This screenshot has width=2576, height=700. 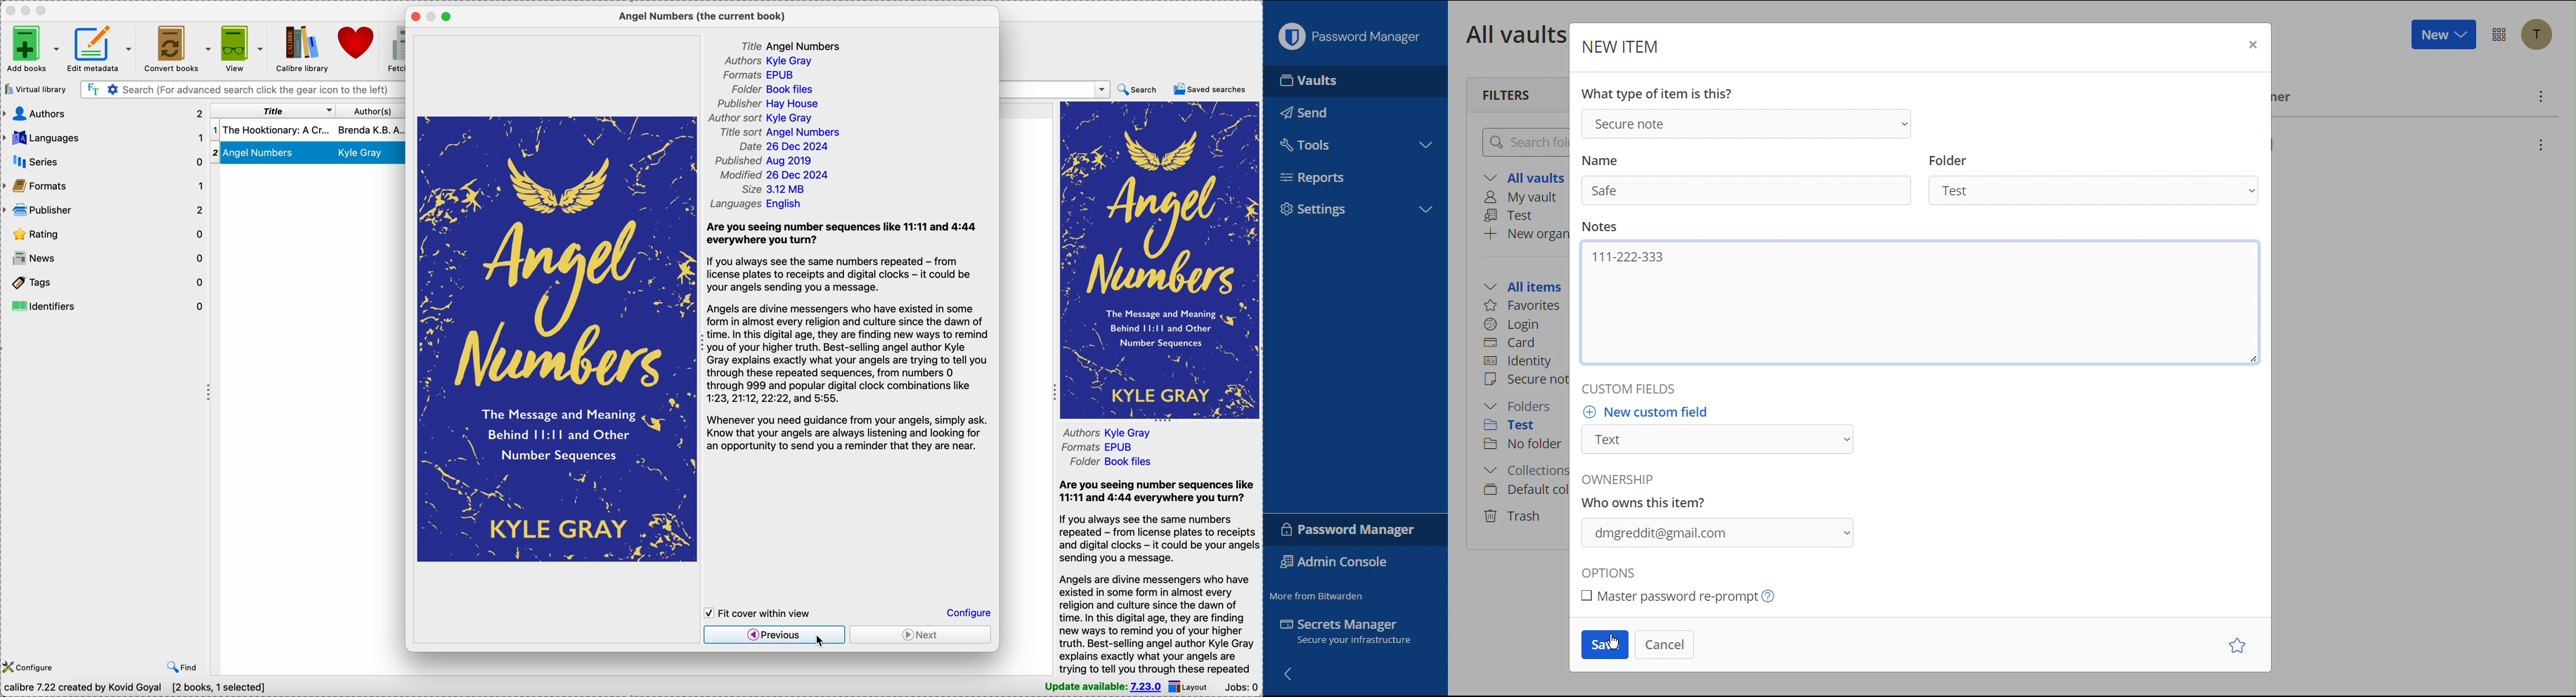 I want to click on Filters, so click(x=1508, y=93).